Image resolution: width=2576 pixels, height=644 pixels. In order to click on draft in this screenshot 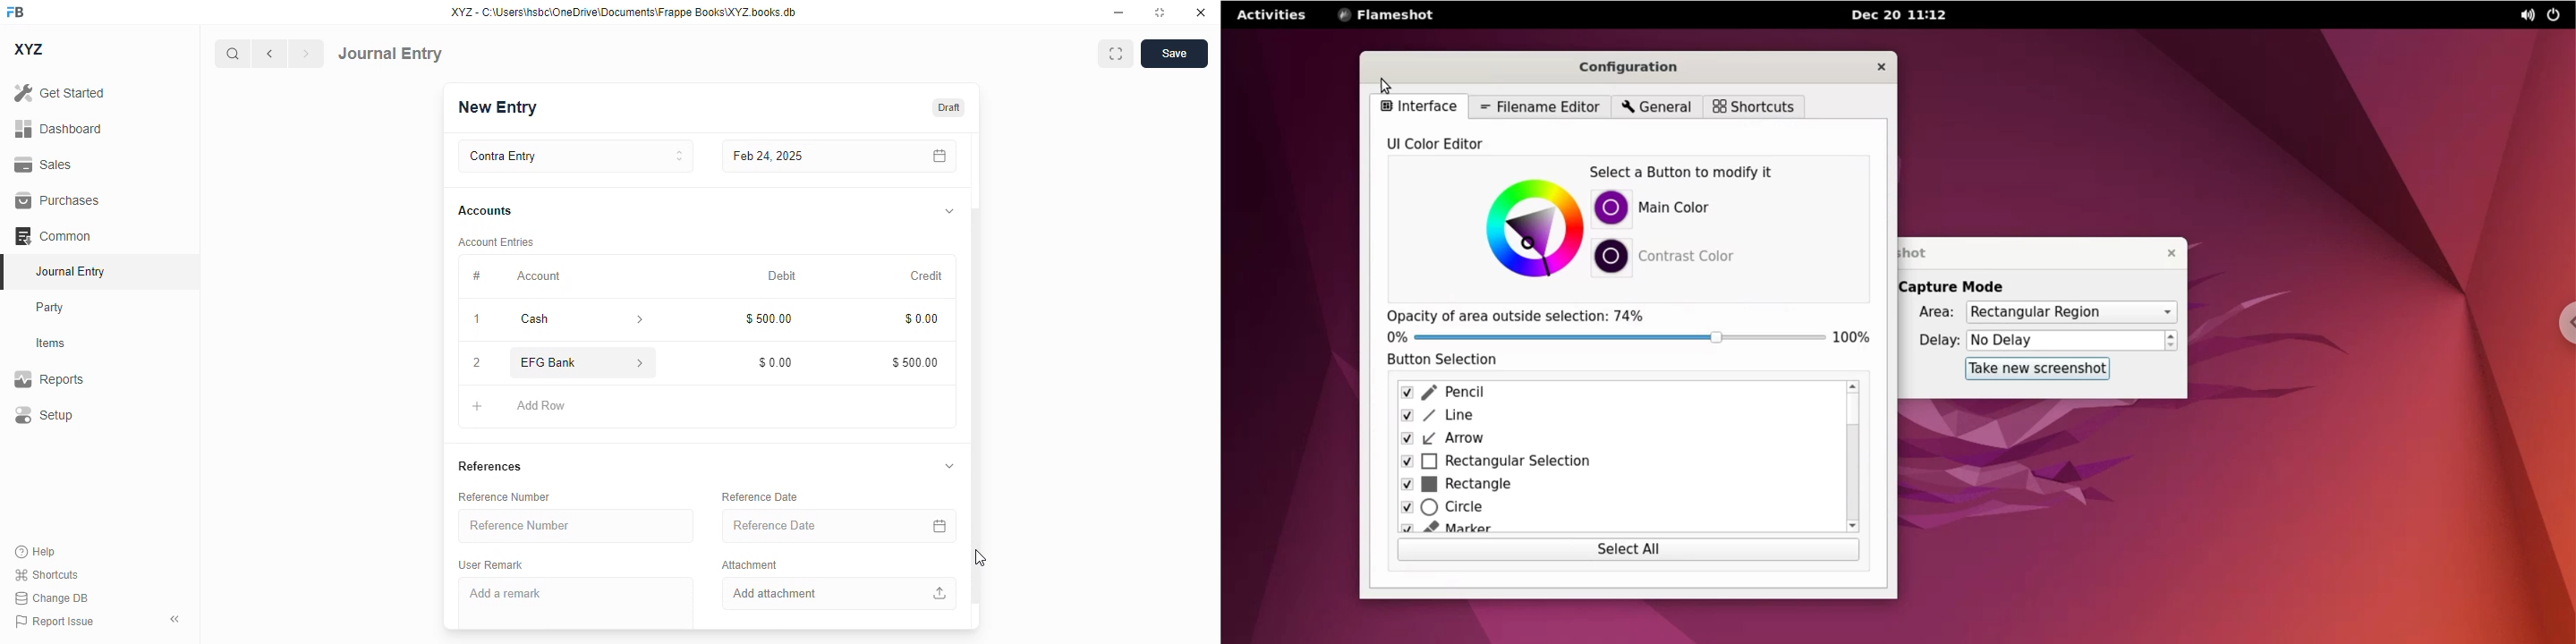, I will do `click(949, 106)`.